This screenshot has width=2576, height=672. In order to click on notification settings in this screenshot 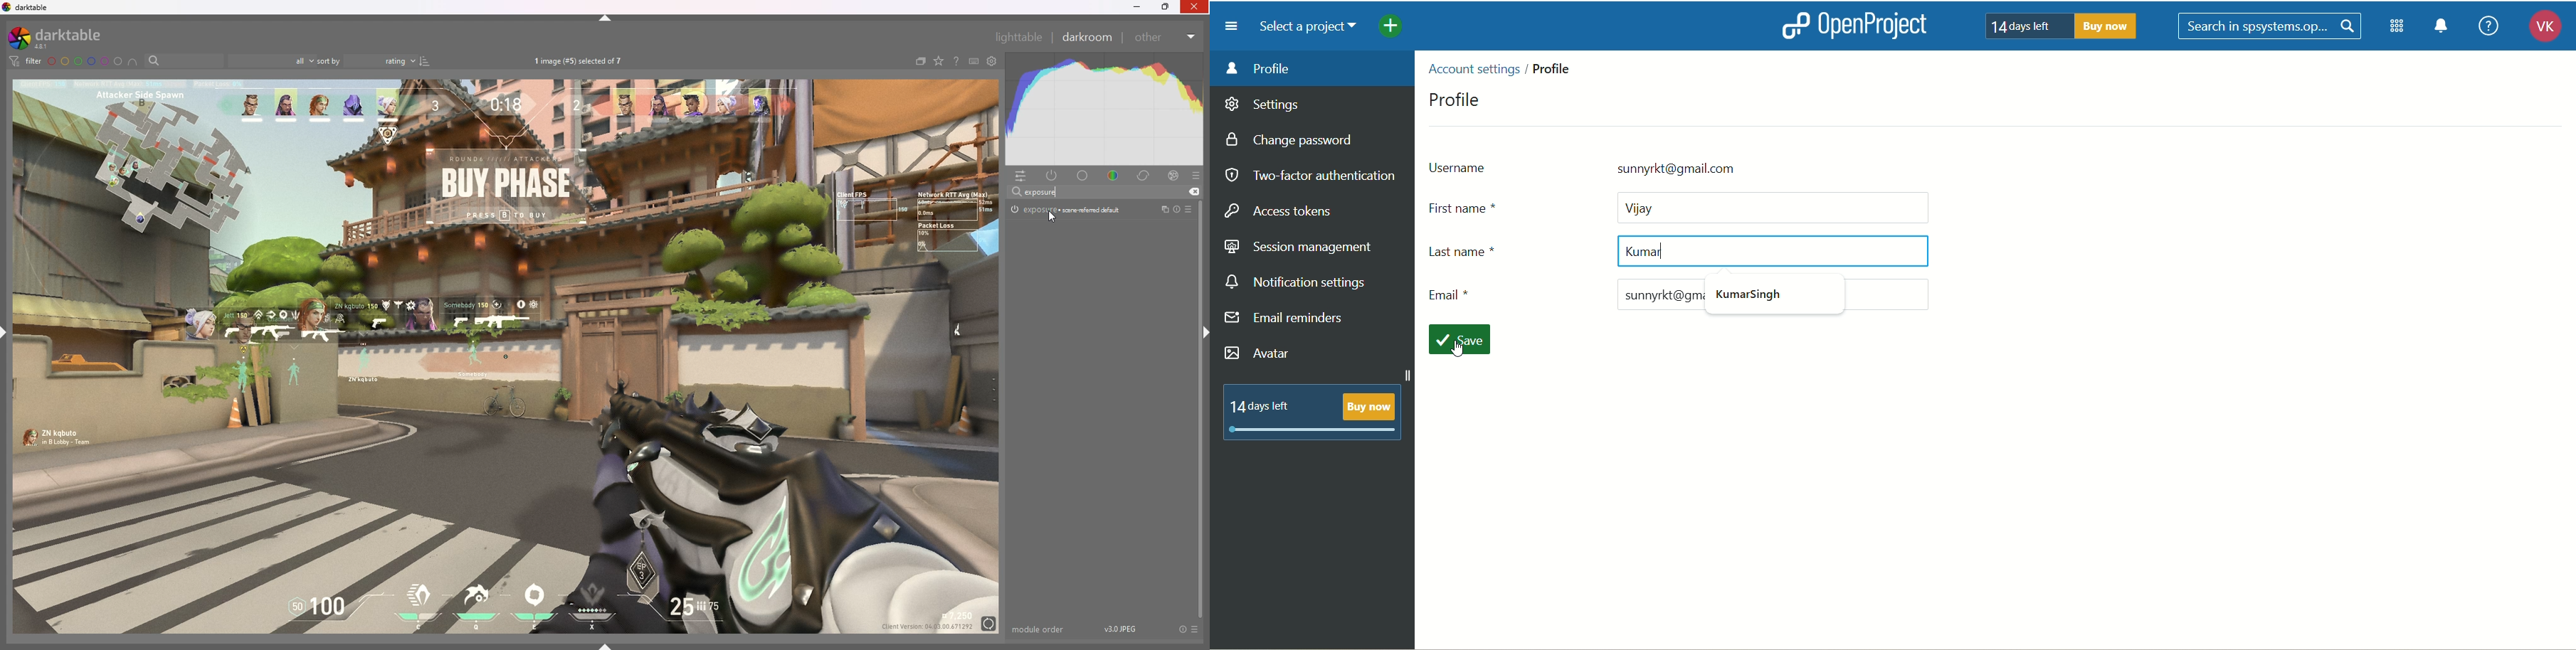, I will do `click(1297, 283)`.